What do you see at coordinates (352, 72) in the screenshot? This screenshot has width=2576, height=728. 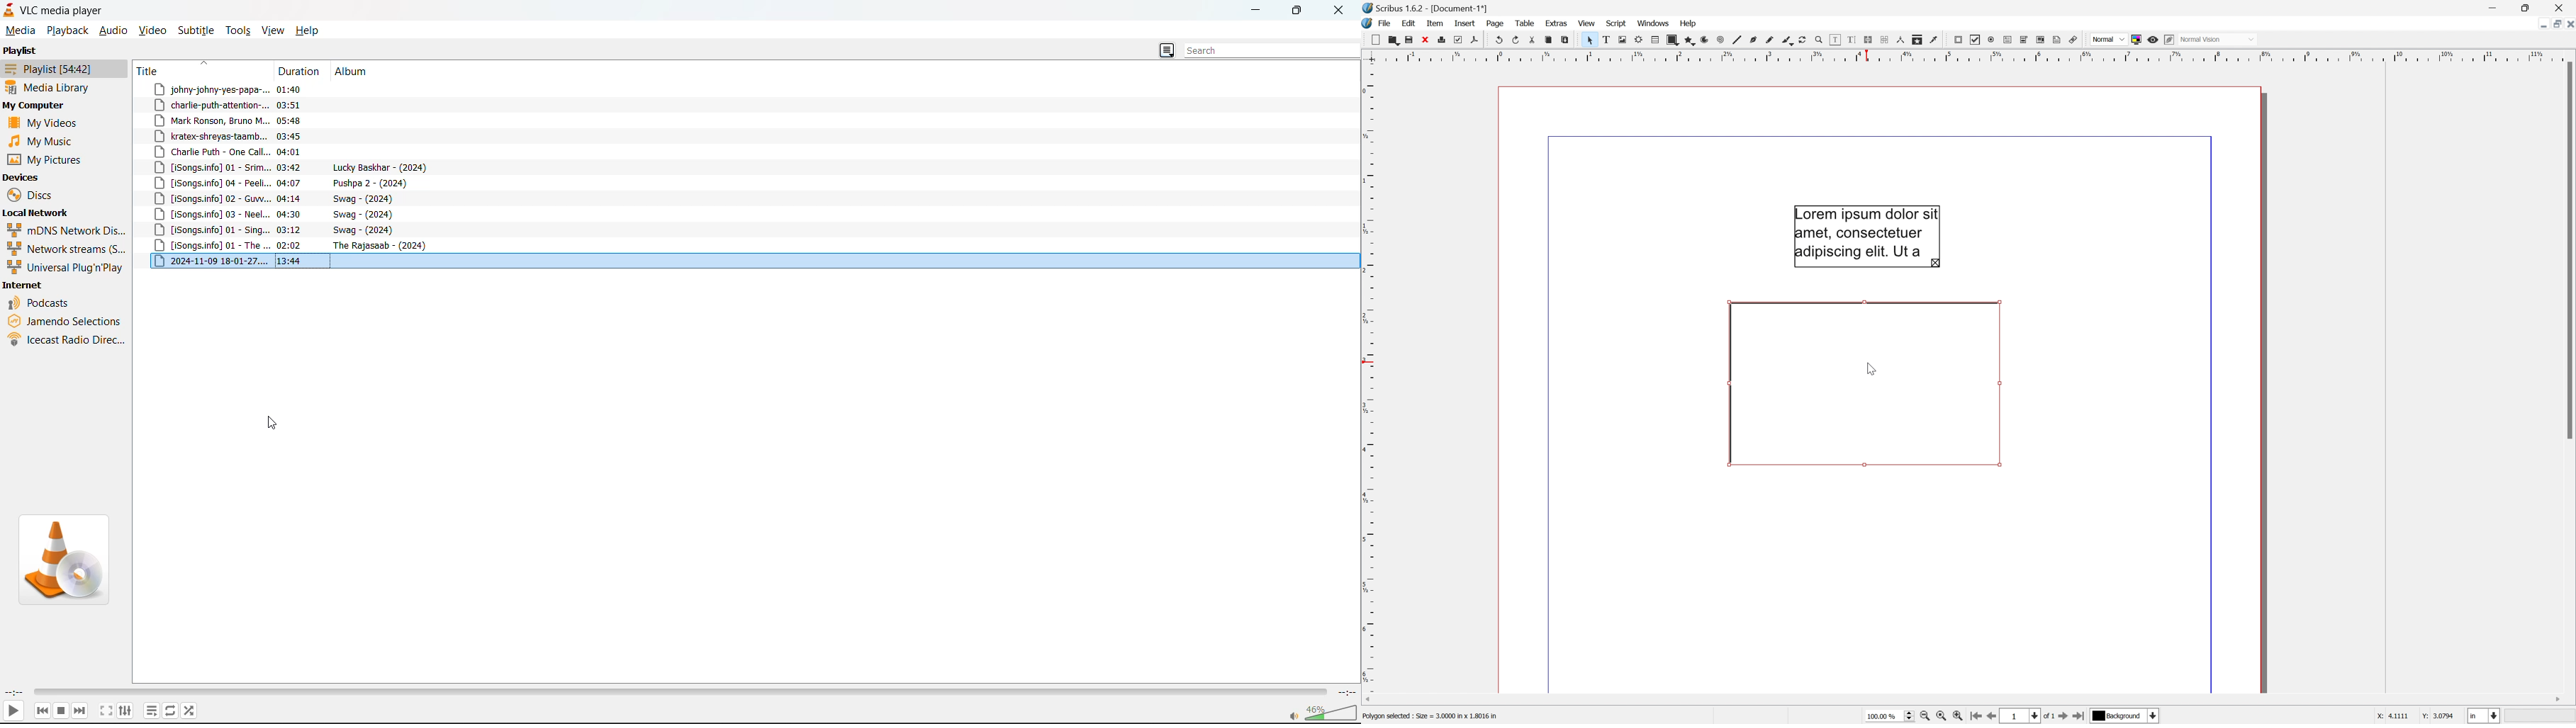 I see `album` at bounding box center [352, 72].